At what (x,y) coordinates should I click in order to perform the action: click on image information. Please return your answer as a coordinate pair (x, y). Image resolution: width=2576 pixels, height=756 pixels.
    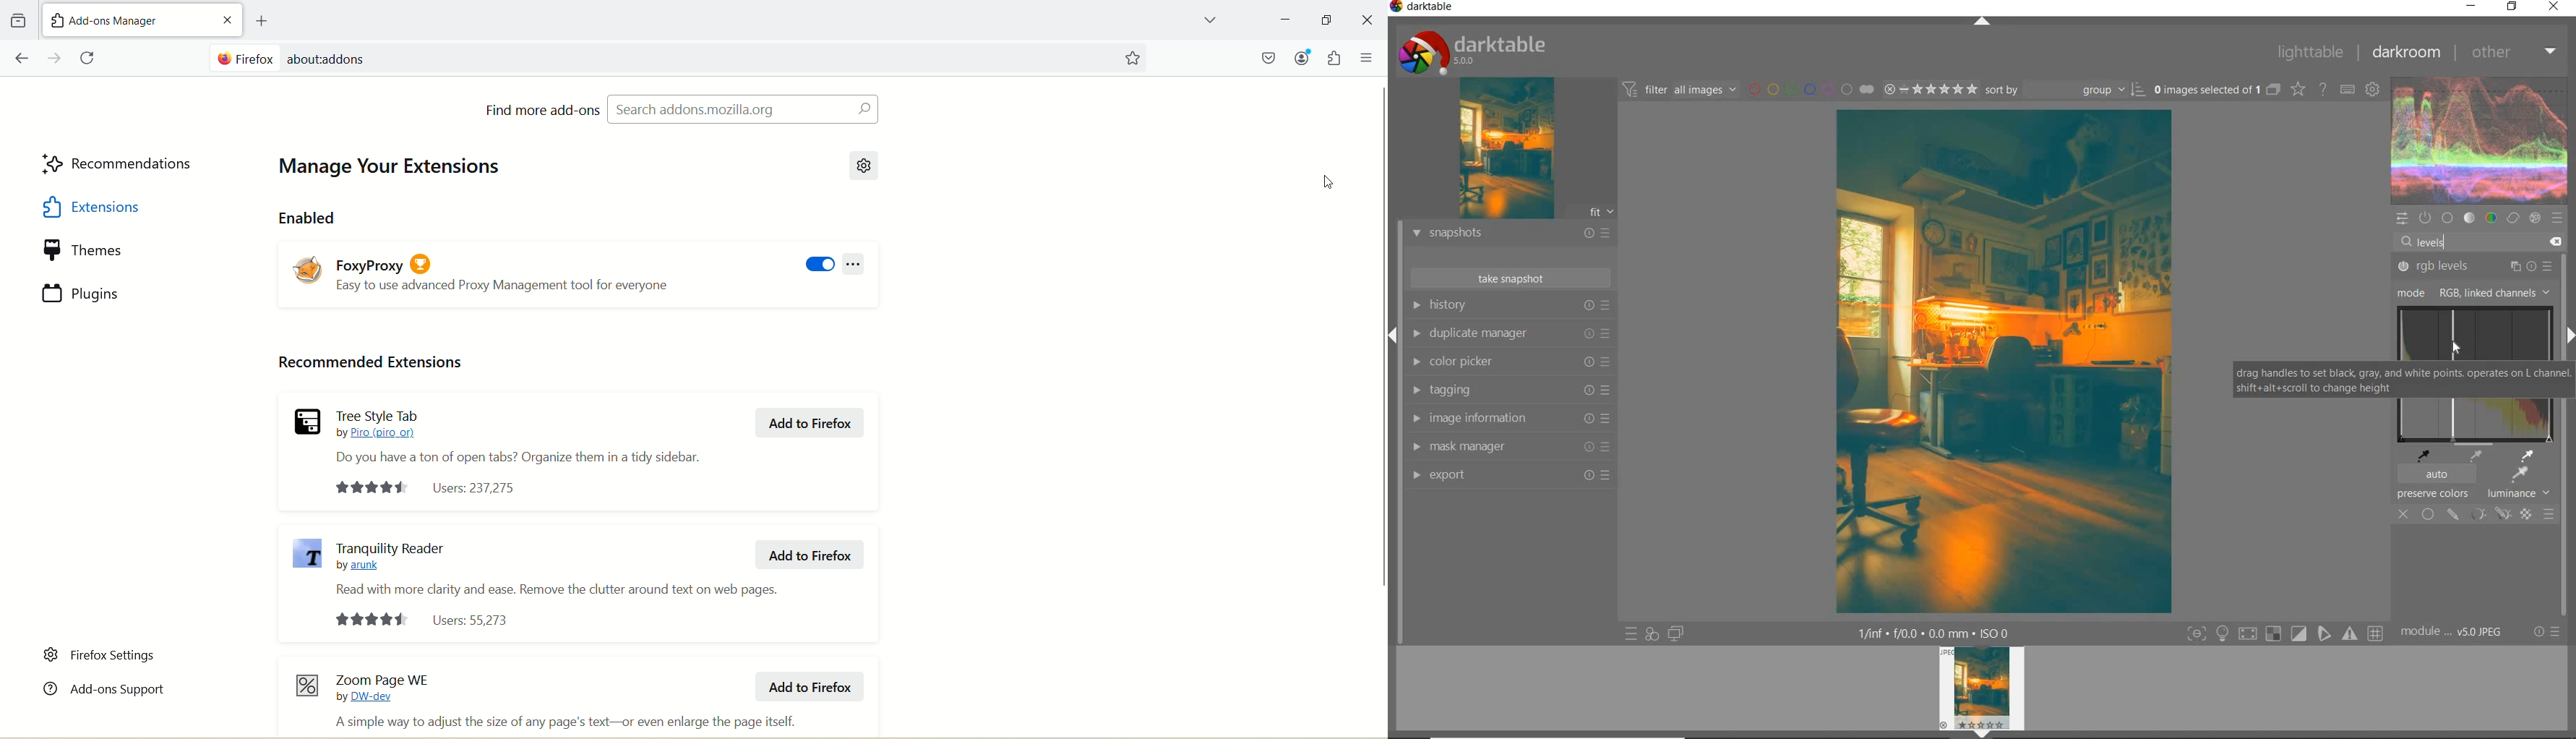
    Looking at the image, I should click on (1509, 418).